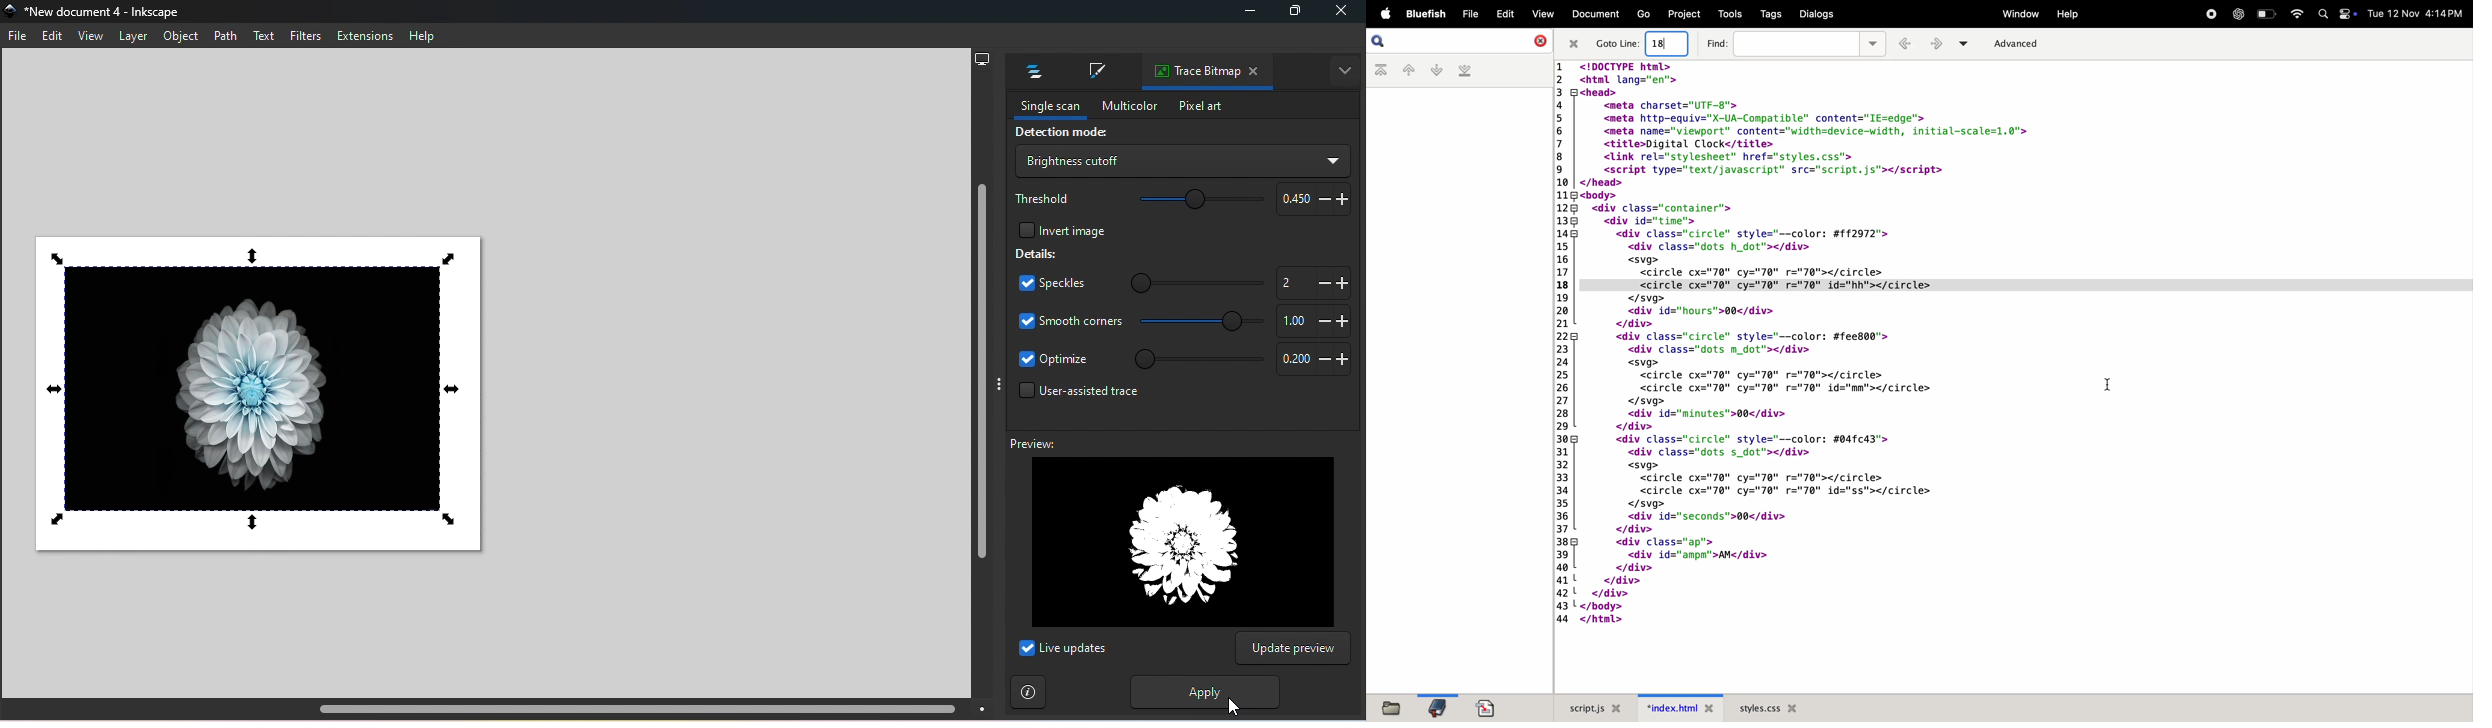 This screenshot has height=728, width=2492. I want to click on new document, so click(1491, 708).